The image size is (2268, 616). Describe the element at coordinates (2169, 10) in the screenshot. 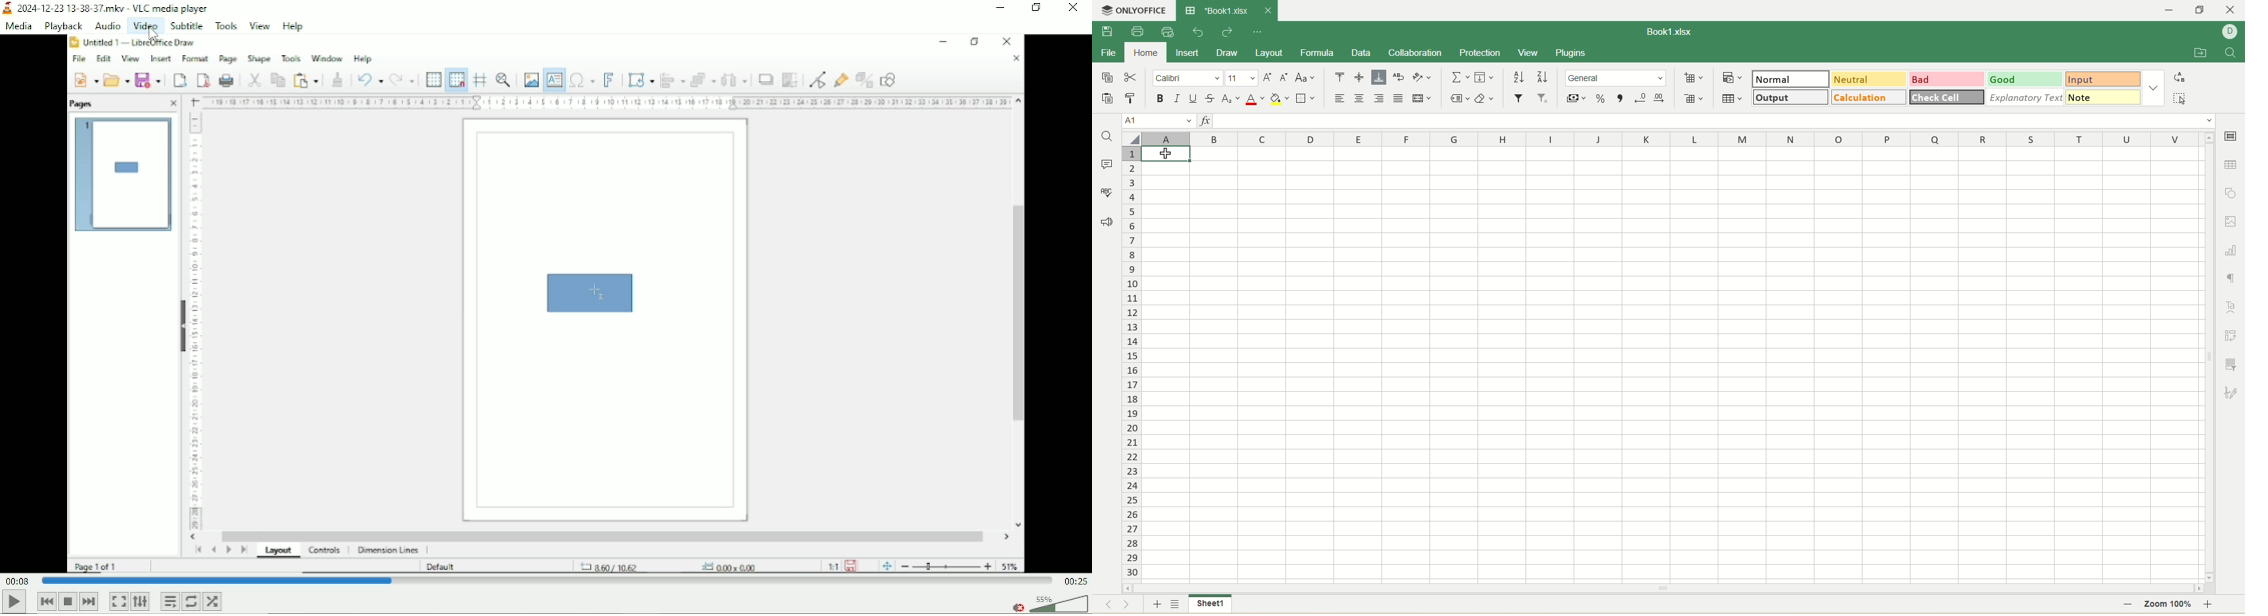

I see `minimize` at that location.